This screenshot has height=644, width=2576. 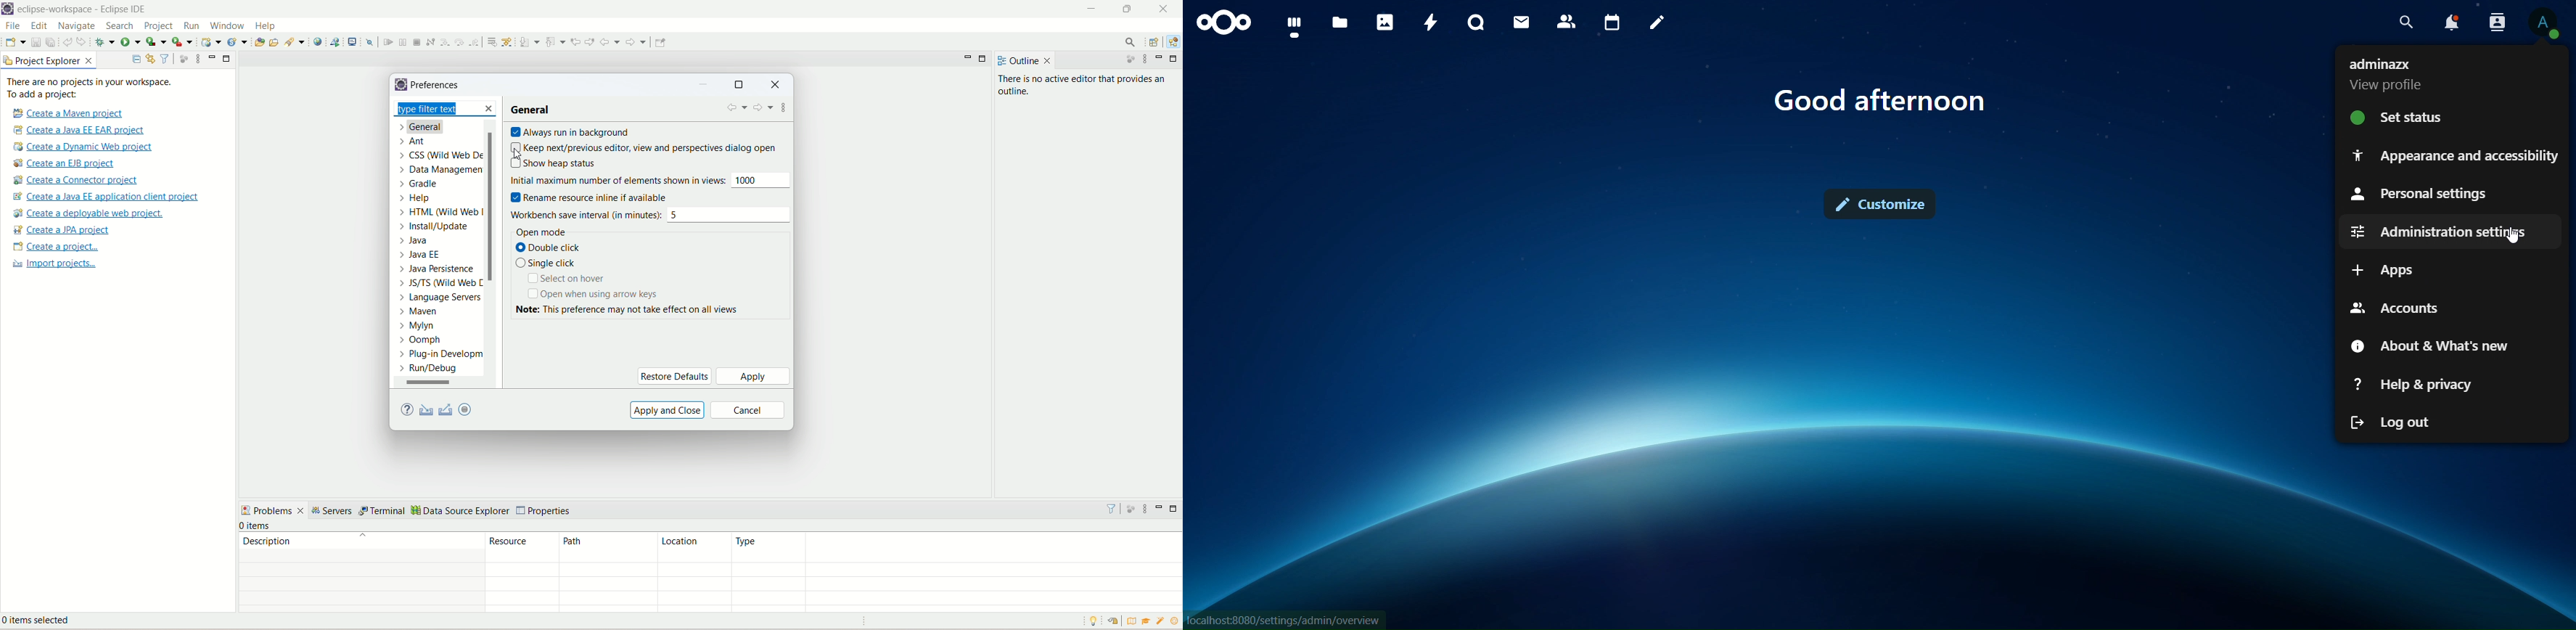 What do you see at coordinates (1567, 22) in the screenshot?
I see `contacts` at bounding box center [1567, 22].